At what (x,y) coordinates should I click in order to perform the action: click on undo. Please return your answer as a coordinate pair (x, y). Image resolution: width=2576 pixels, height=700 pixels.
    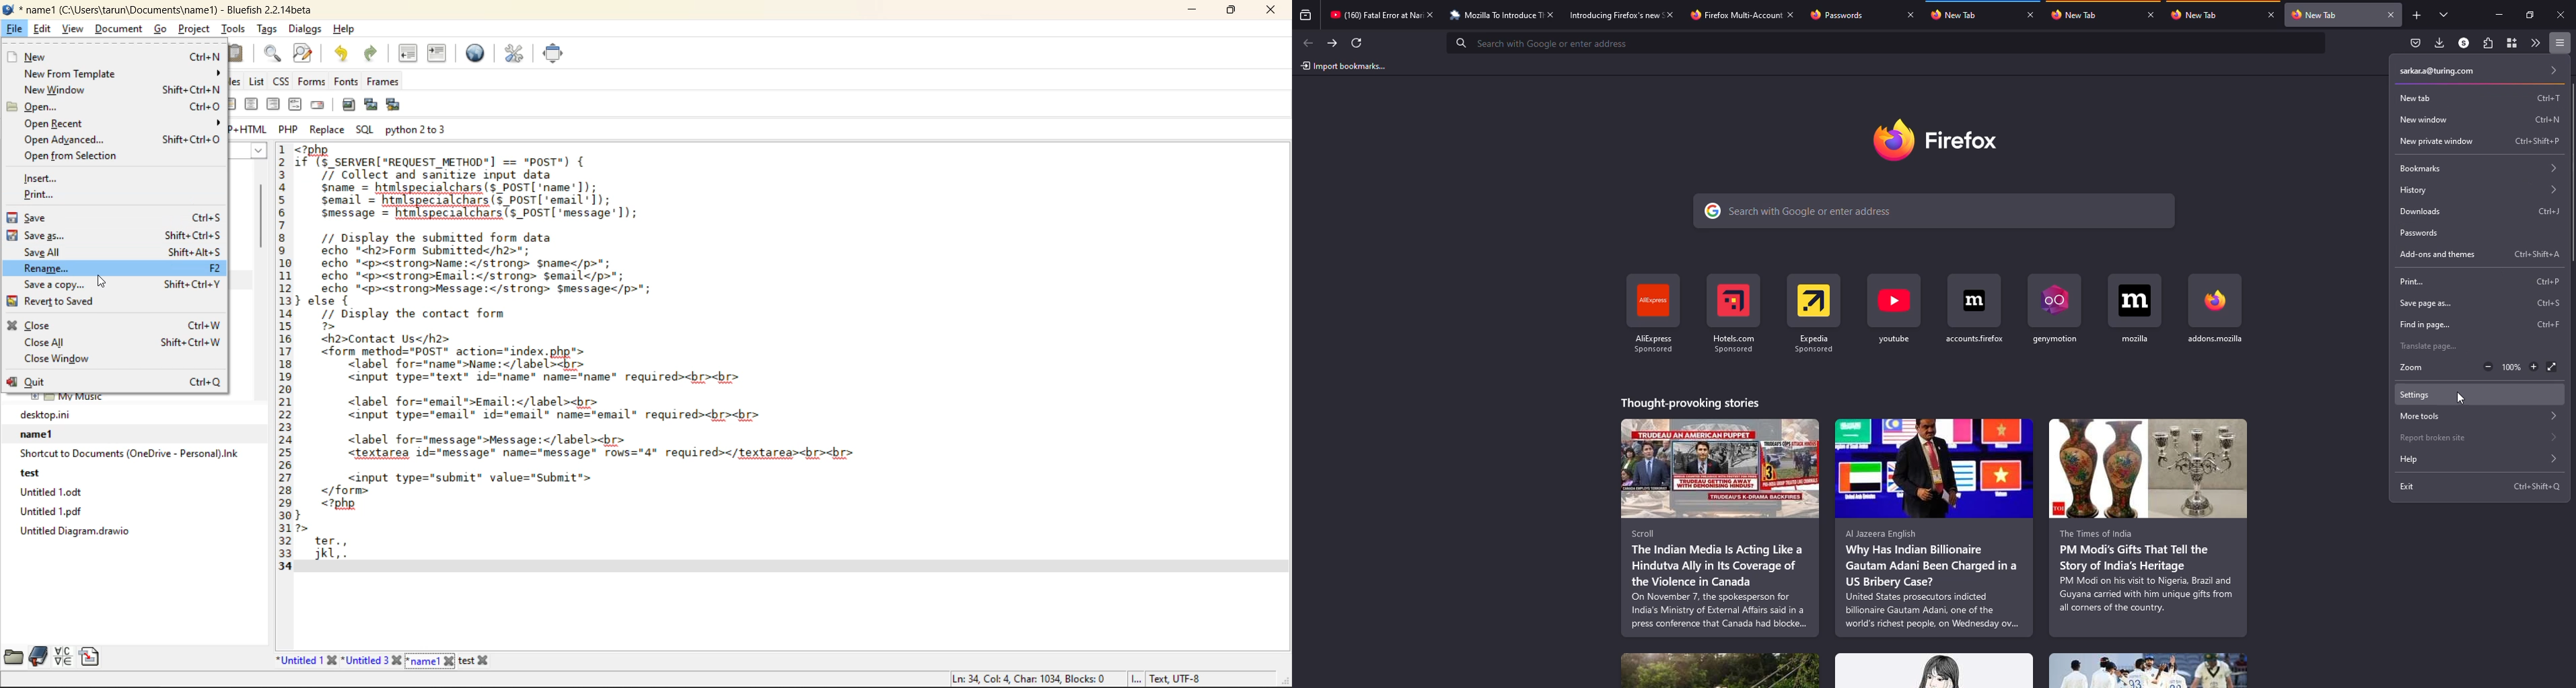
    Looking at the image, I should click on (343, 54).